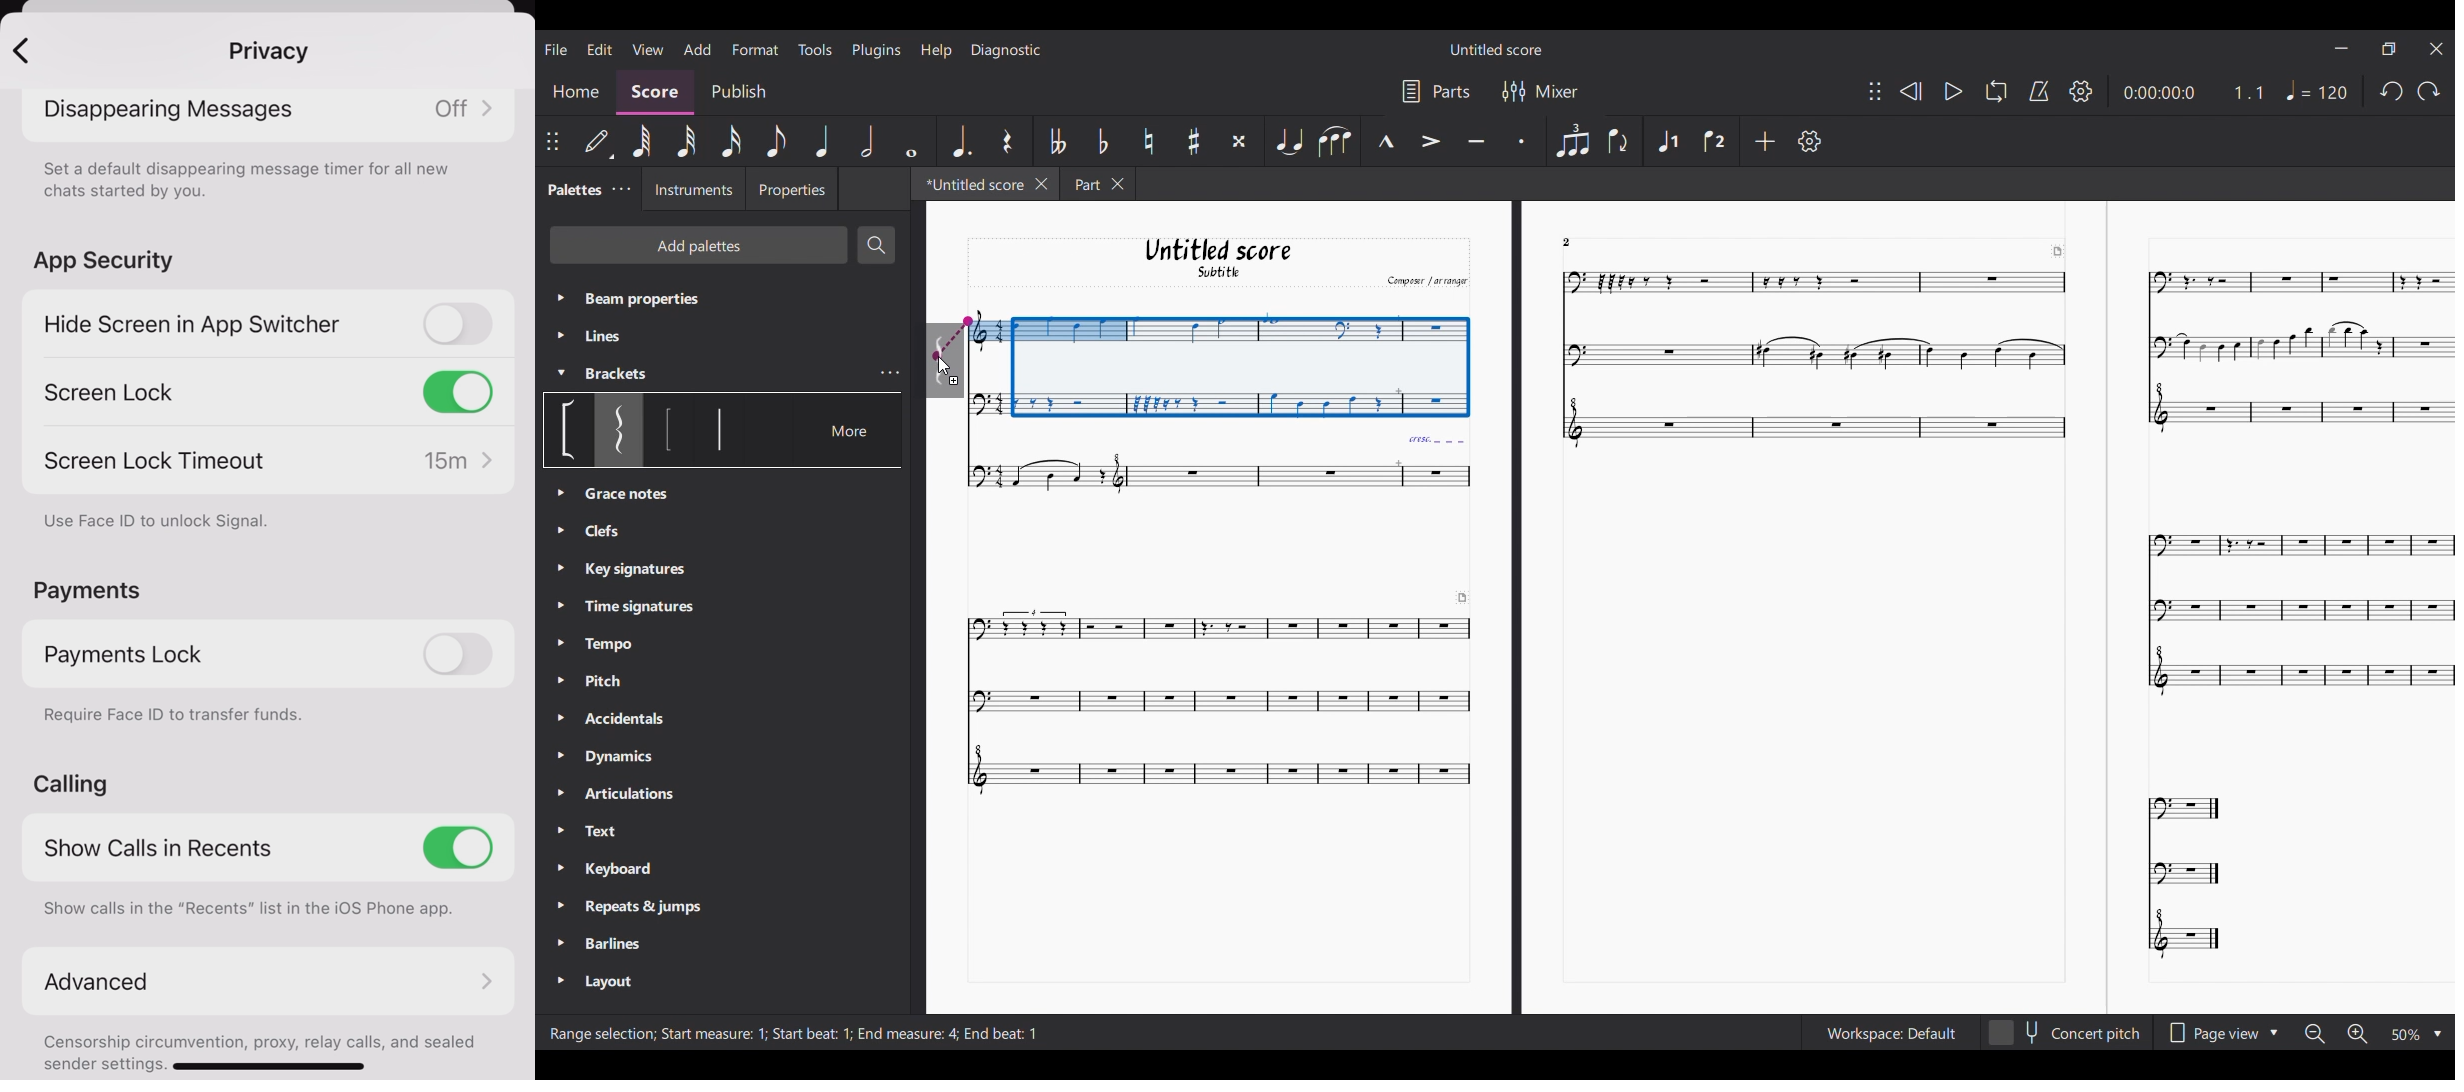 This screenshot has width=2464, height=1092. Describe the element at coordinates (756, 49) in the screenshot. I see `Format` at that location.